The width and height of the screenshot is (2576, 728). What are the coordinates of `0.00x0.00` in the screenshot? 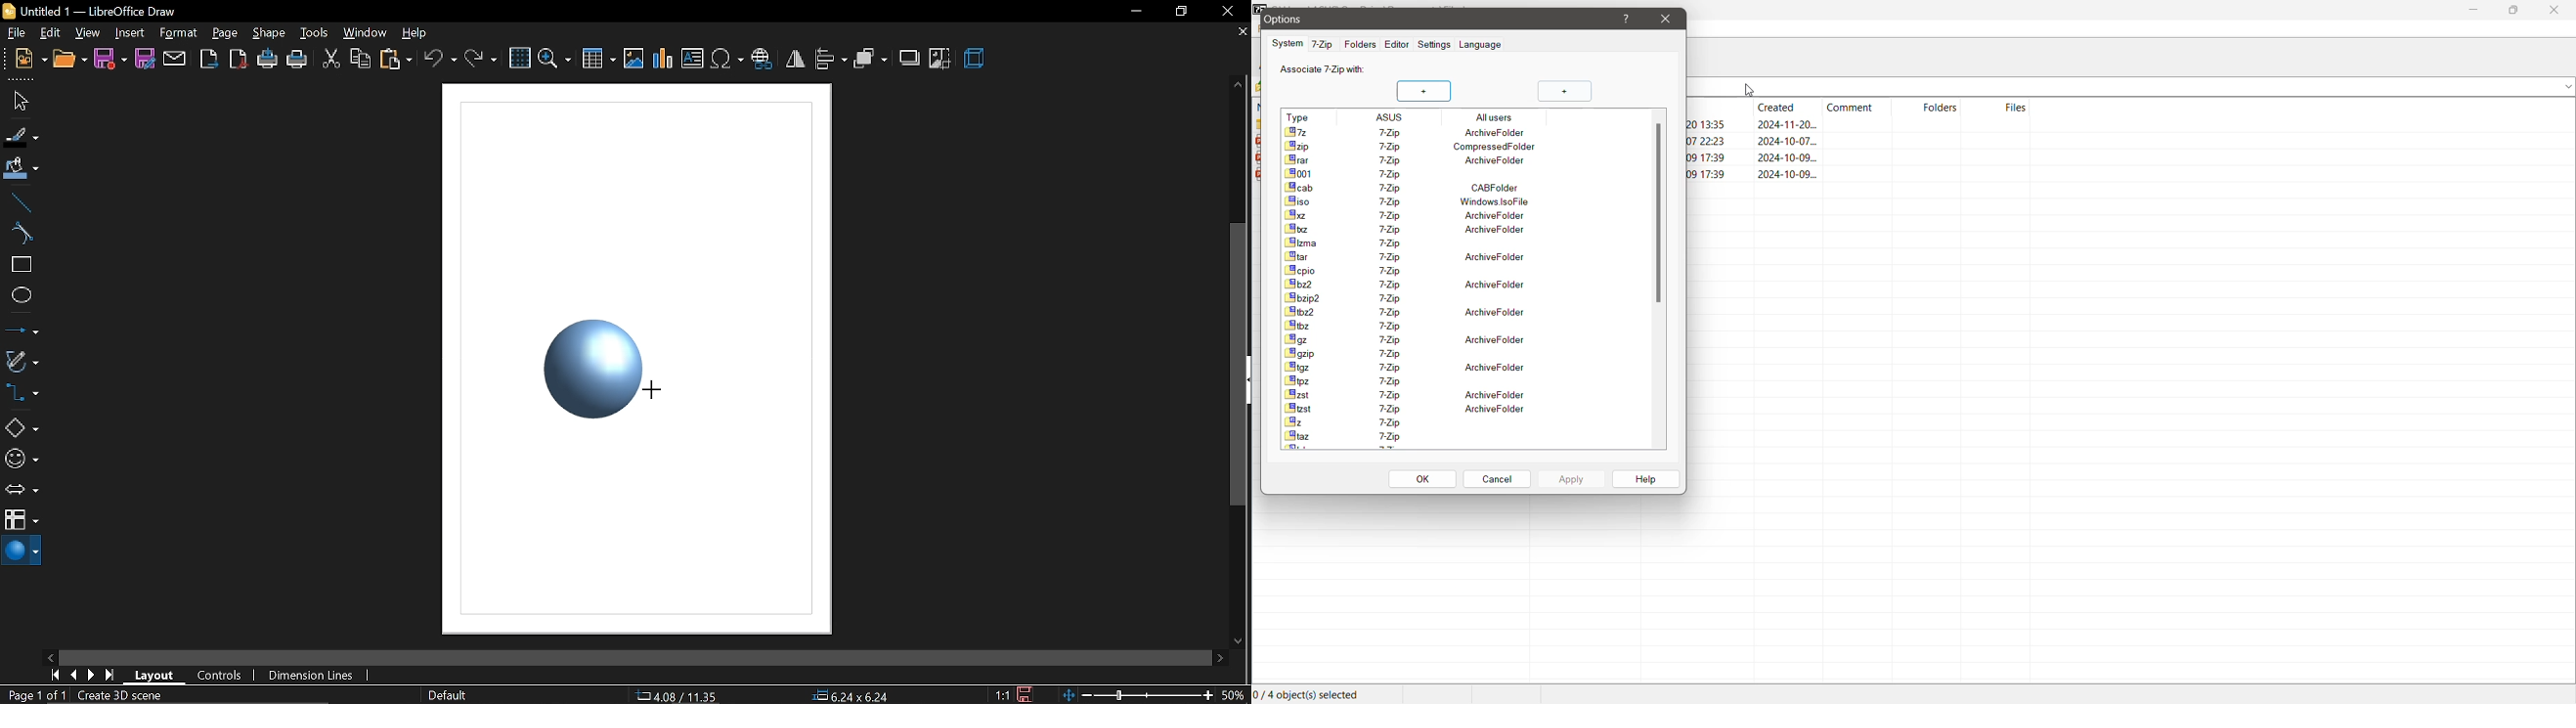 It's located at (854, 696).